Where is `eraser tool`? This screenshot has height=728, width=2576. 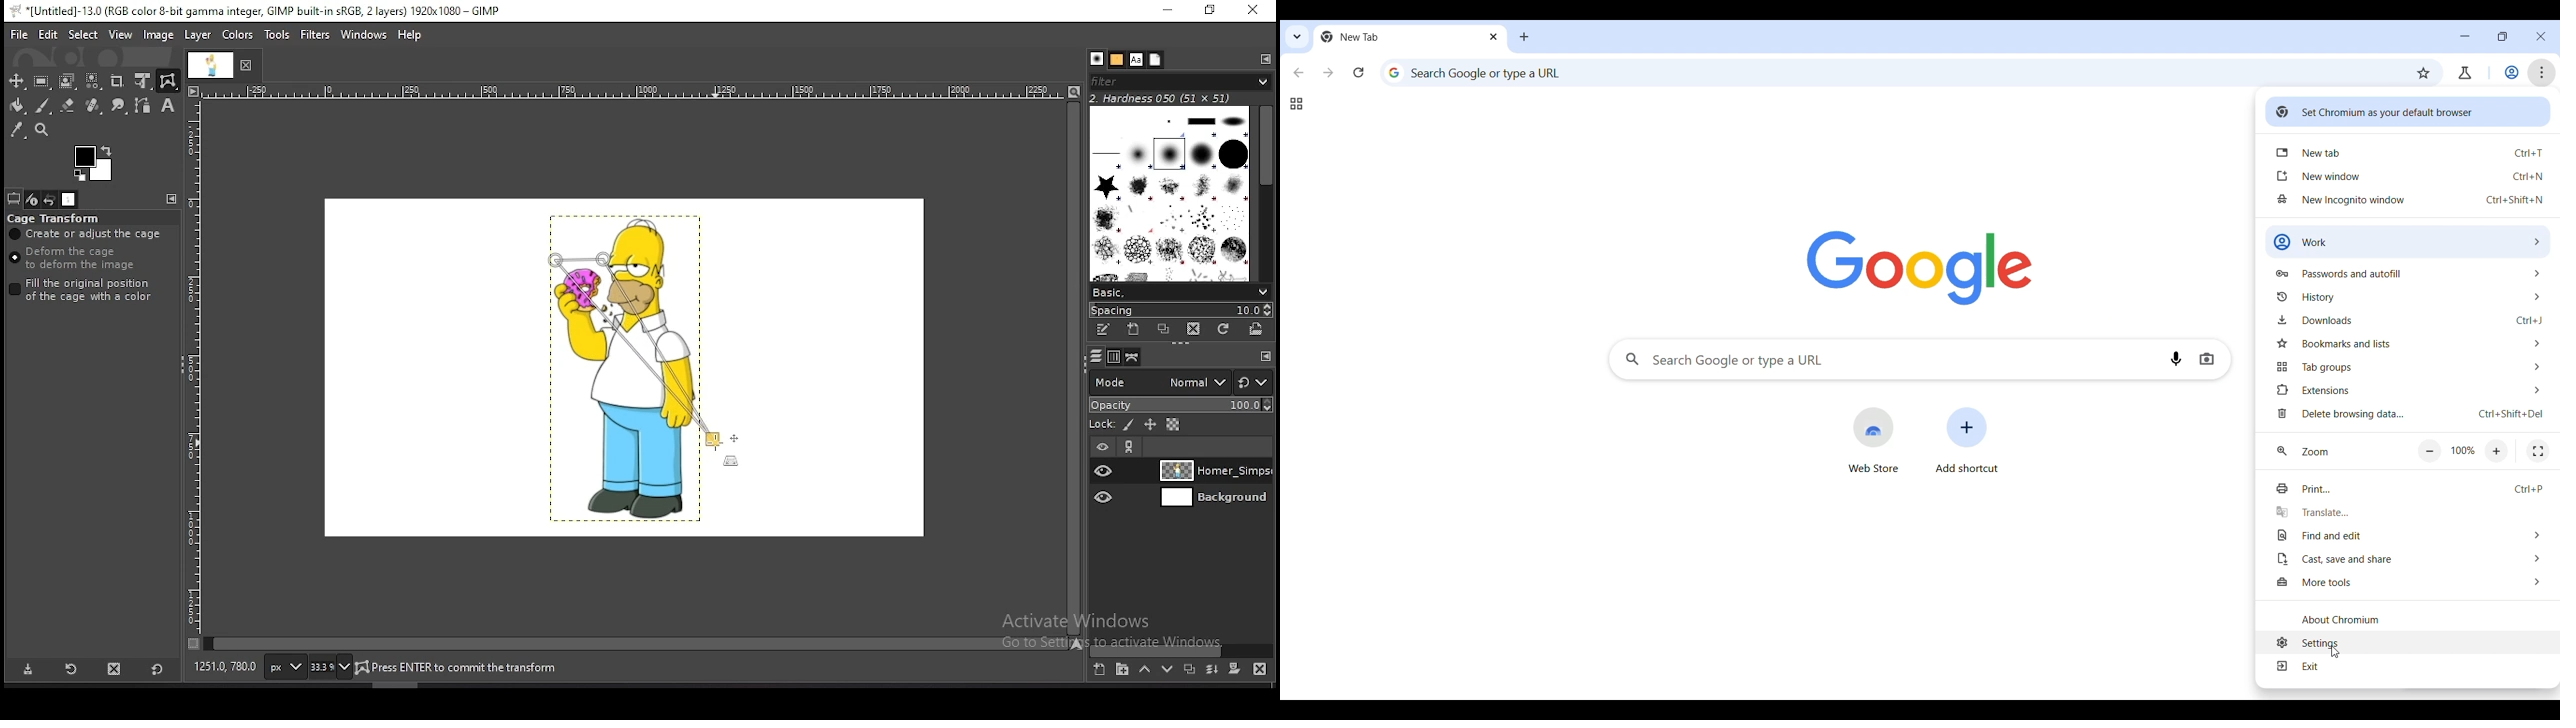
eraser tool is located at coordinates (68, 106).